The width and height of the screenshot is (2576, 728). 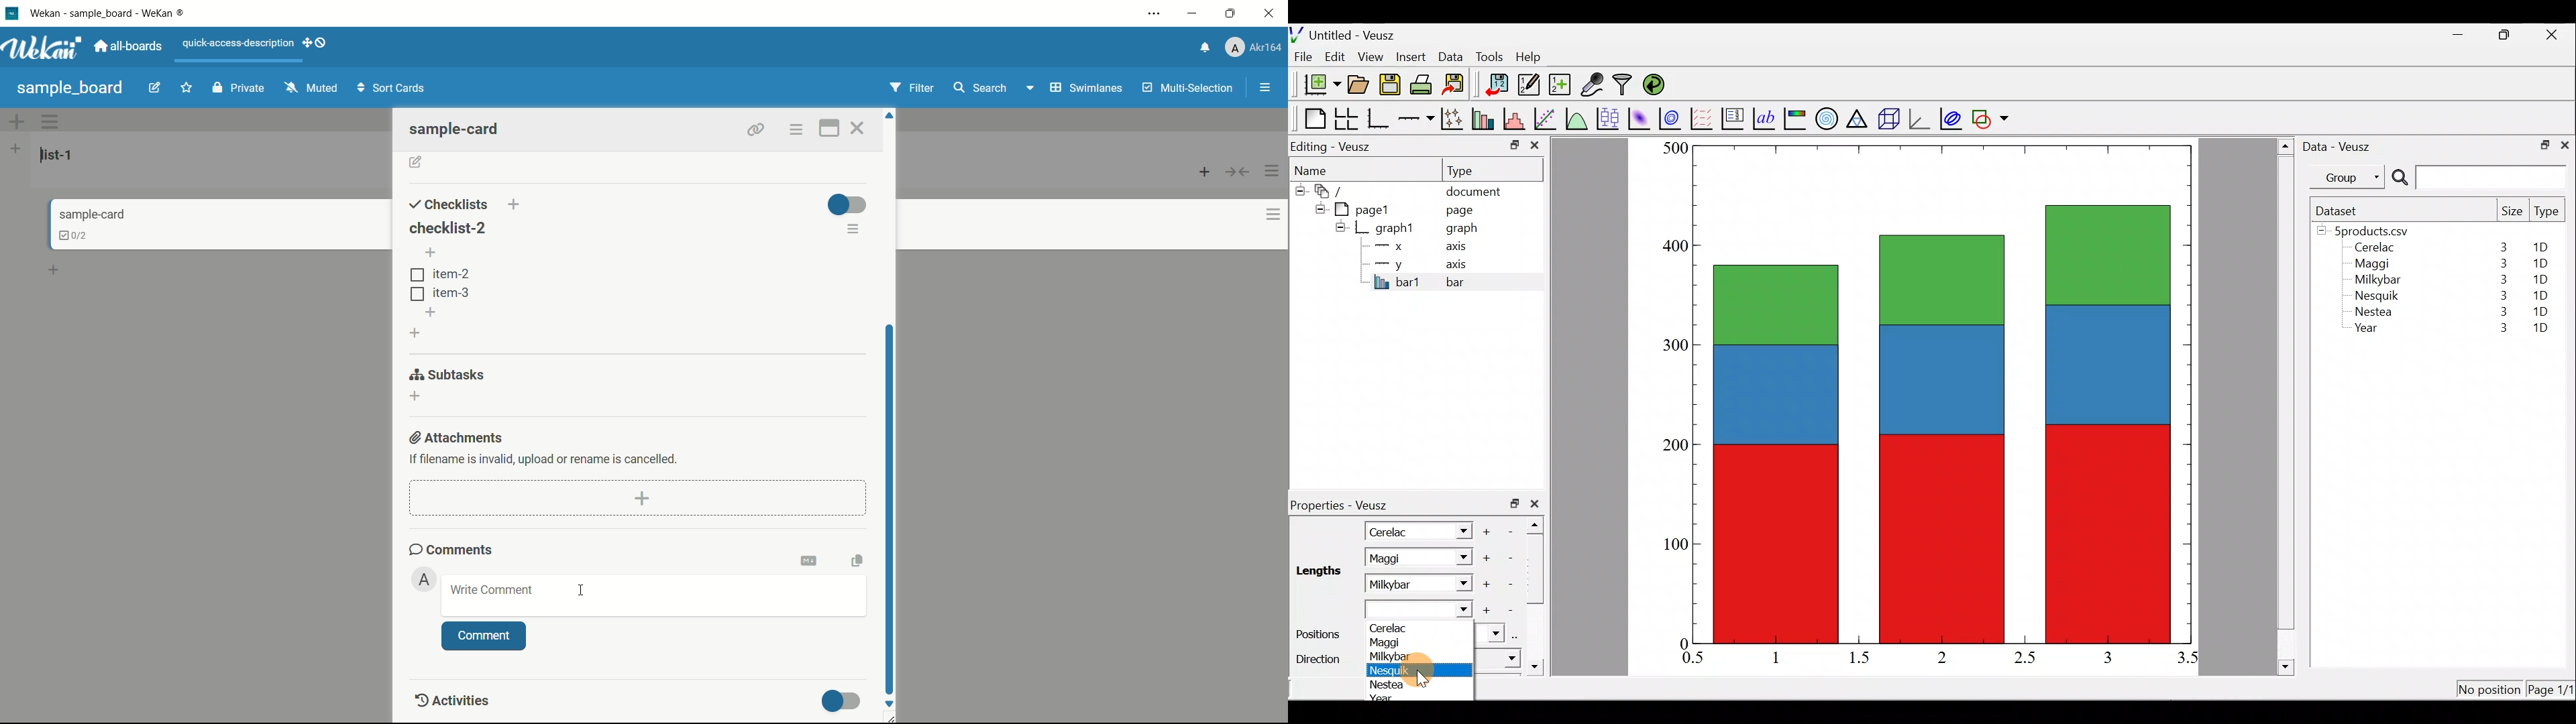 What do you see at coordinates (1786, 657) in the screenshot?
I see `1` at bounding box center [1786, 657].